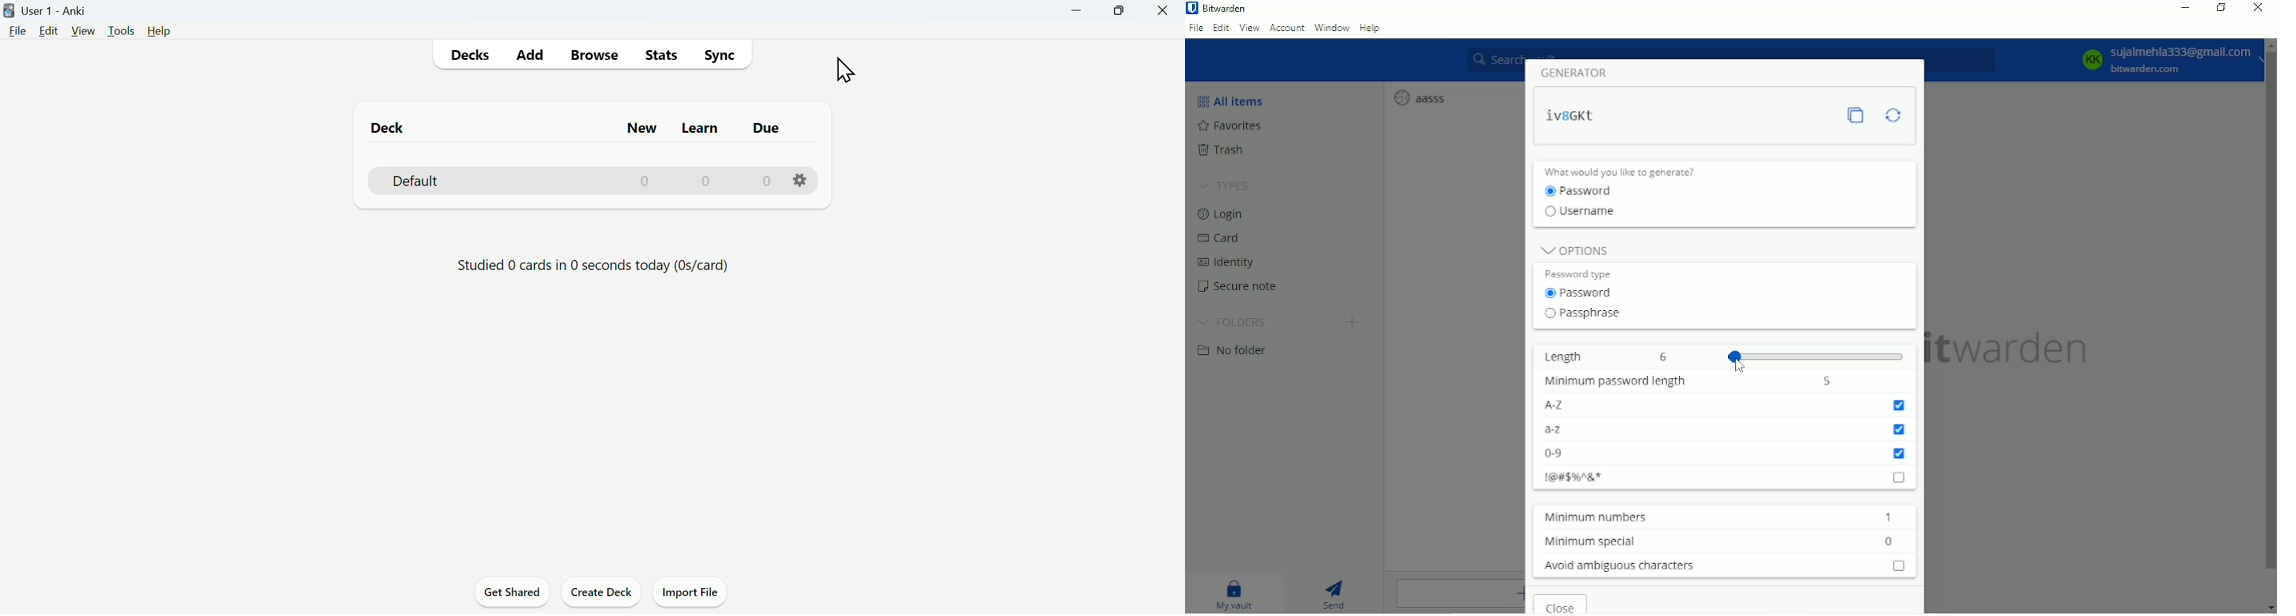  Describe the element at coordinates (603, 591) in the screenshot. I see `Create Deck` at that location.